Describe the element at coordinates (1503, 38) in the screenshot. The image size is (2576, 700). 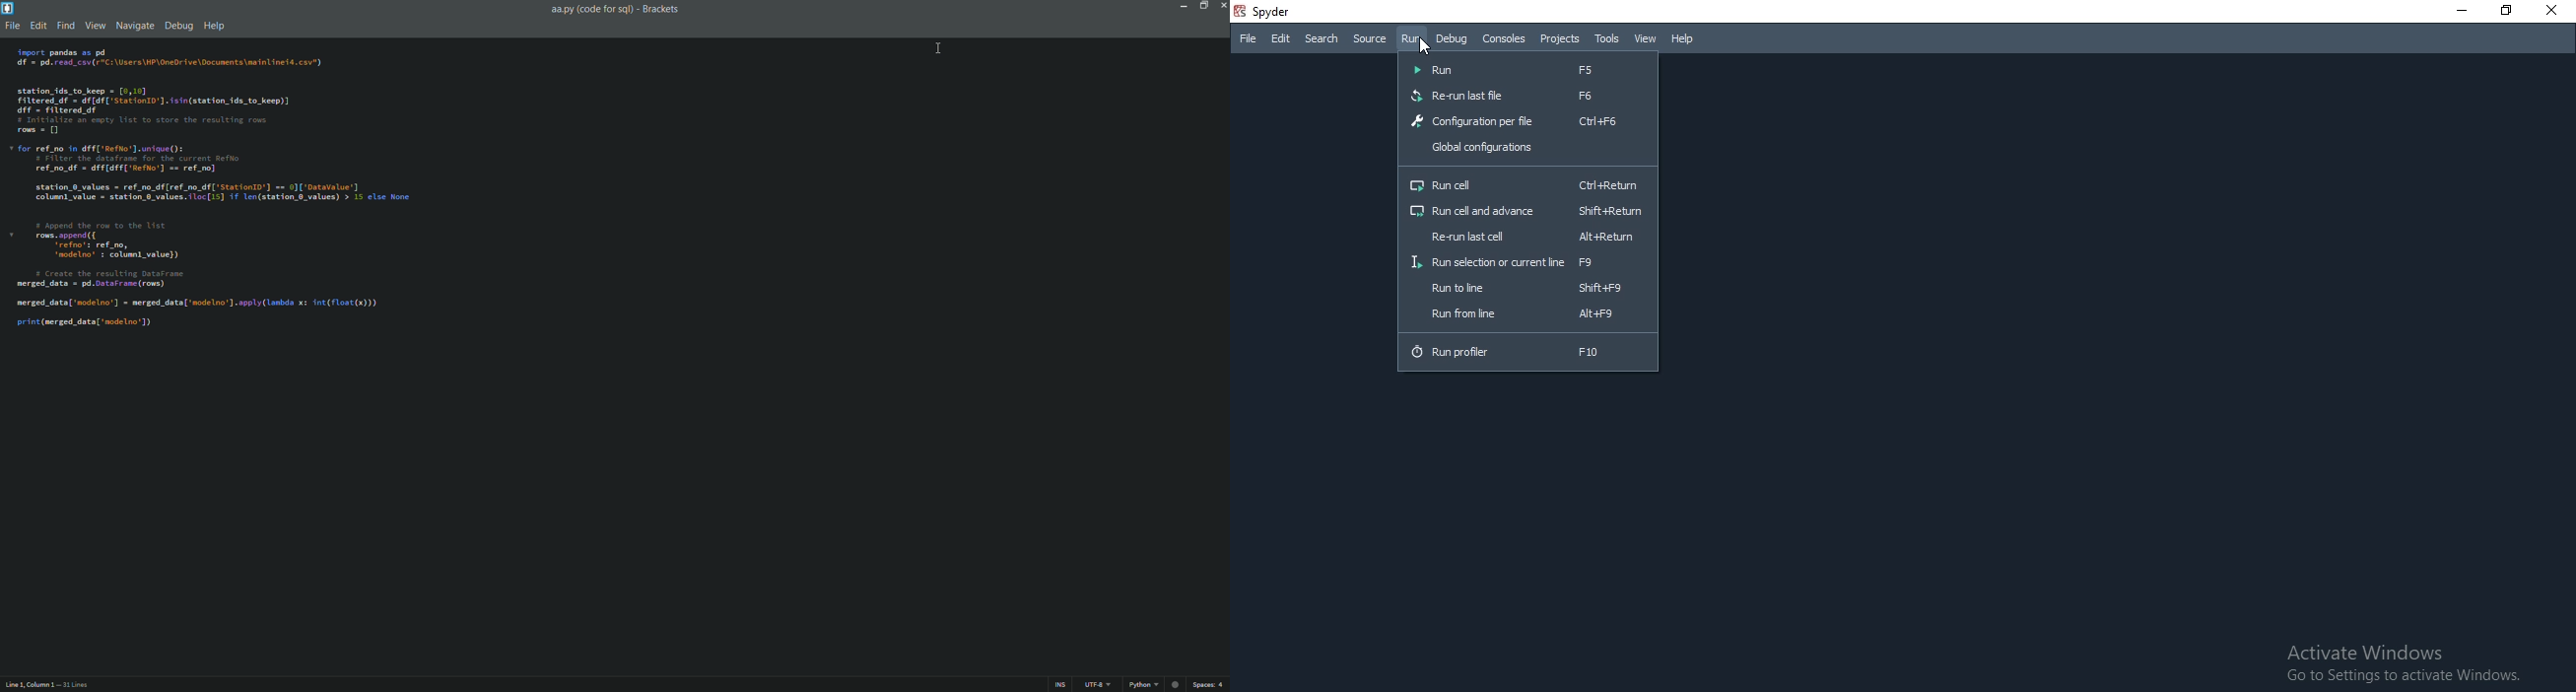
I see `Consoles` at that location.